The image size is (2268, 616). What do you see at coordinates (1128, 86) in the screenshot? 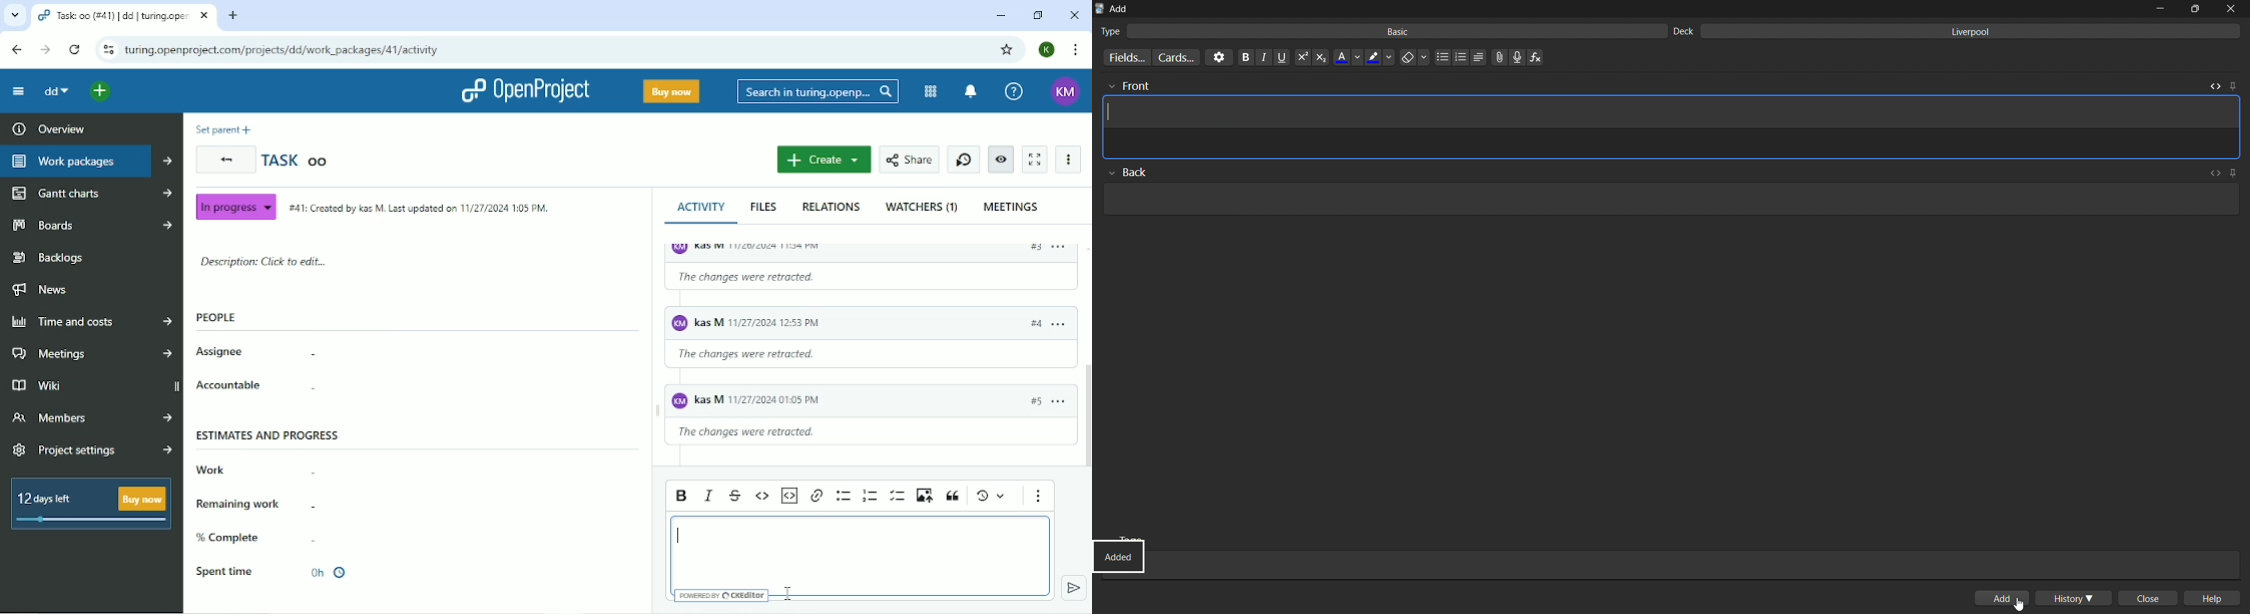
I see `front ` at bounding box center [1128, 86].